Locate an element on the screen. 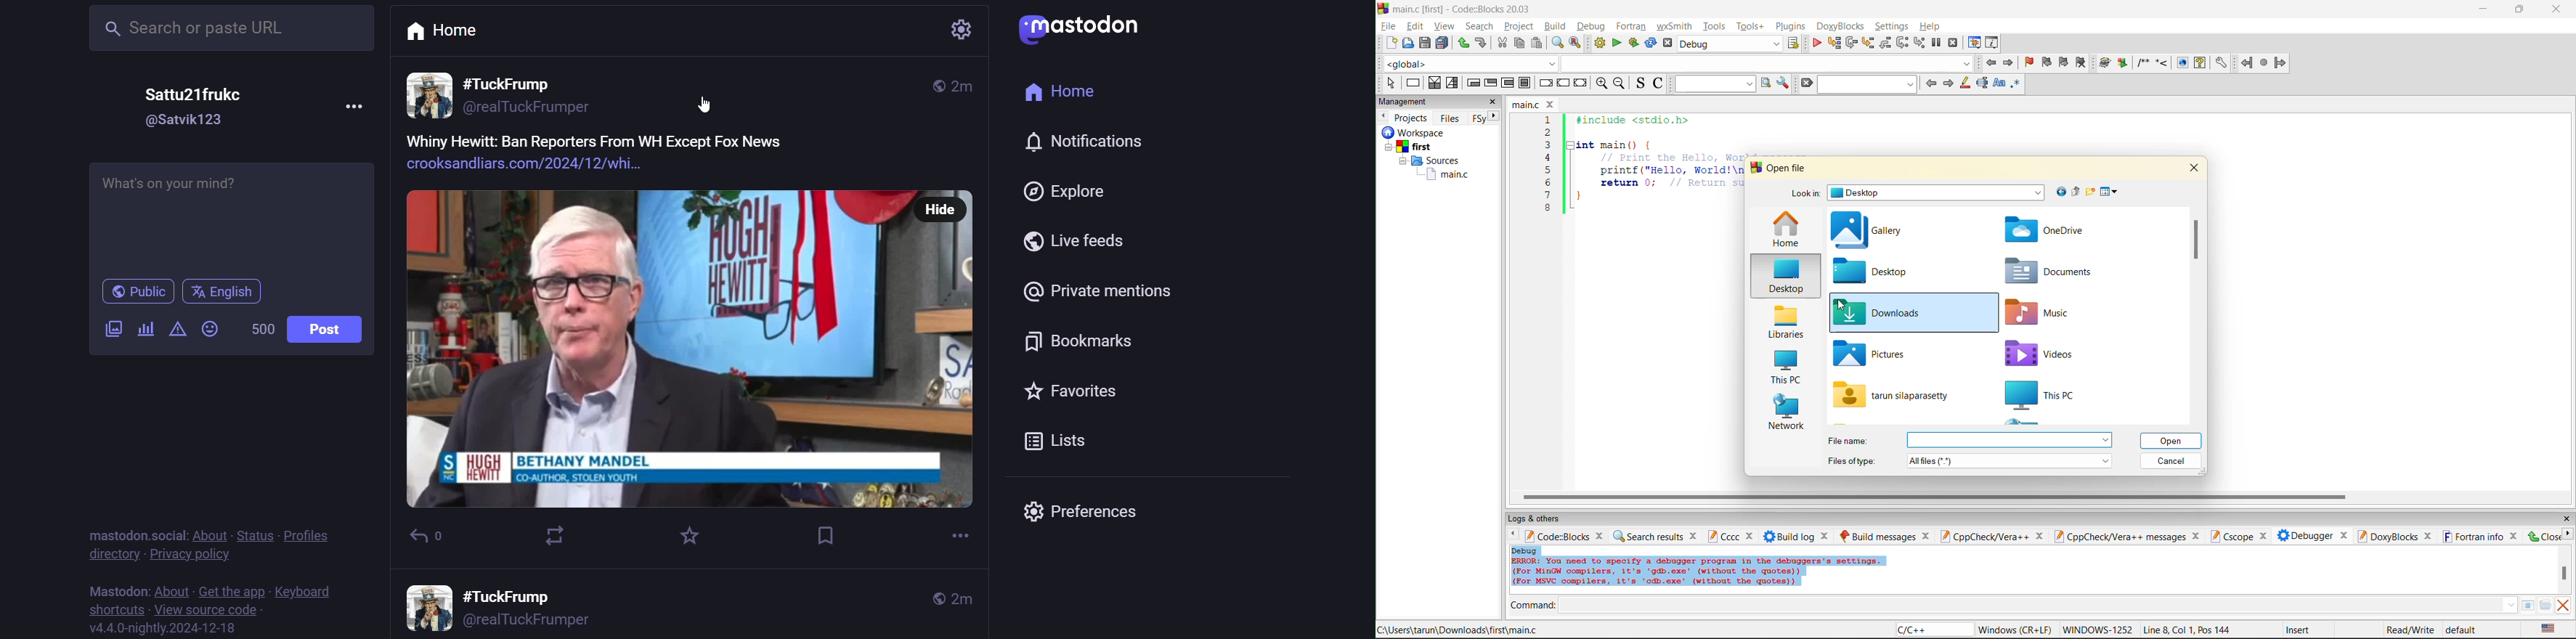  poll is located at coordinates (146, 327).